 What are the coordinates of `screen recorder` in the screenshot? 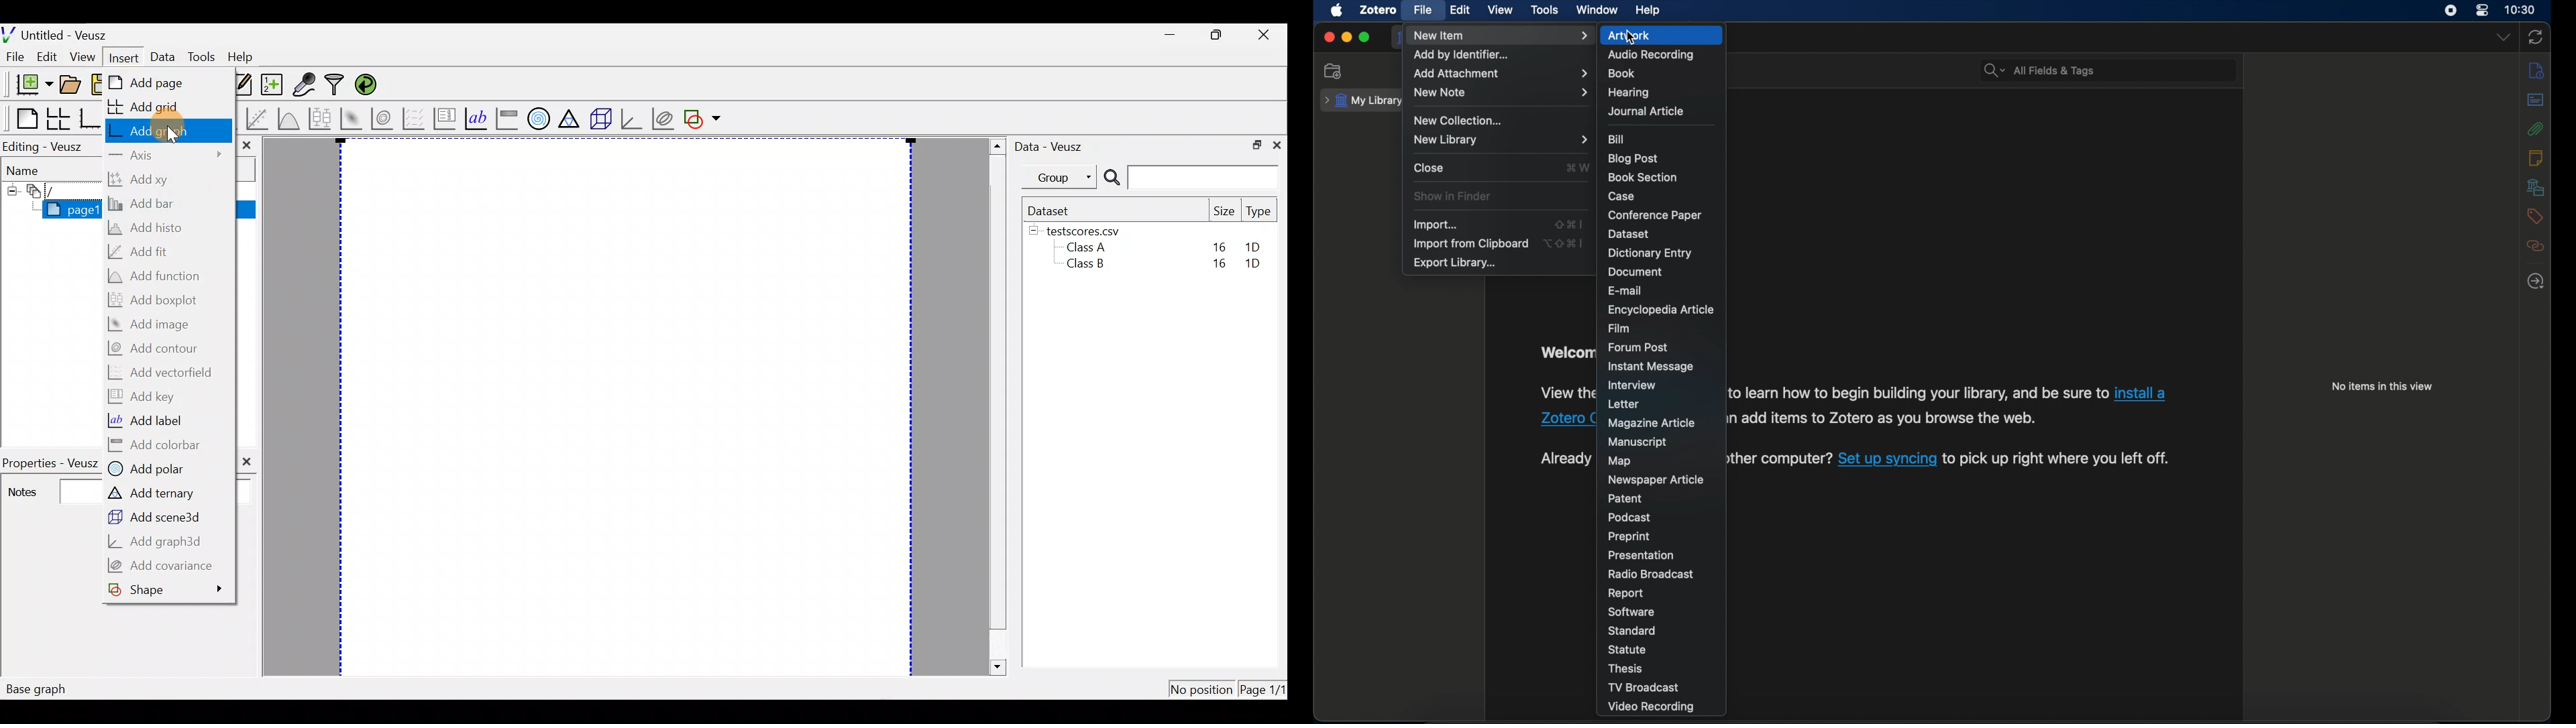 It's located at (2451, 11).